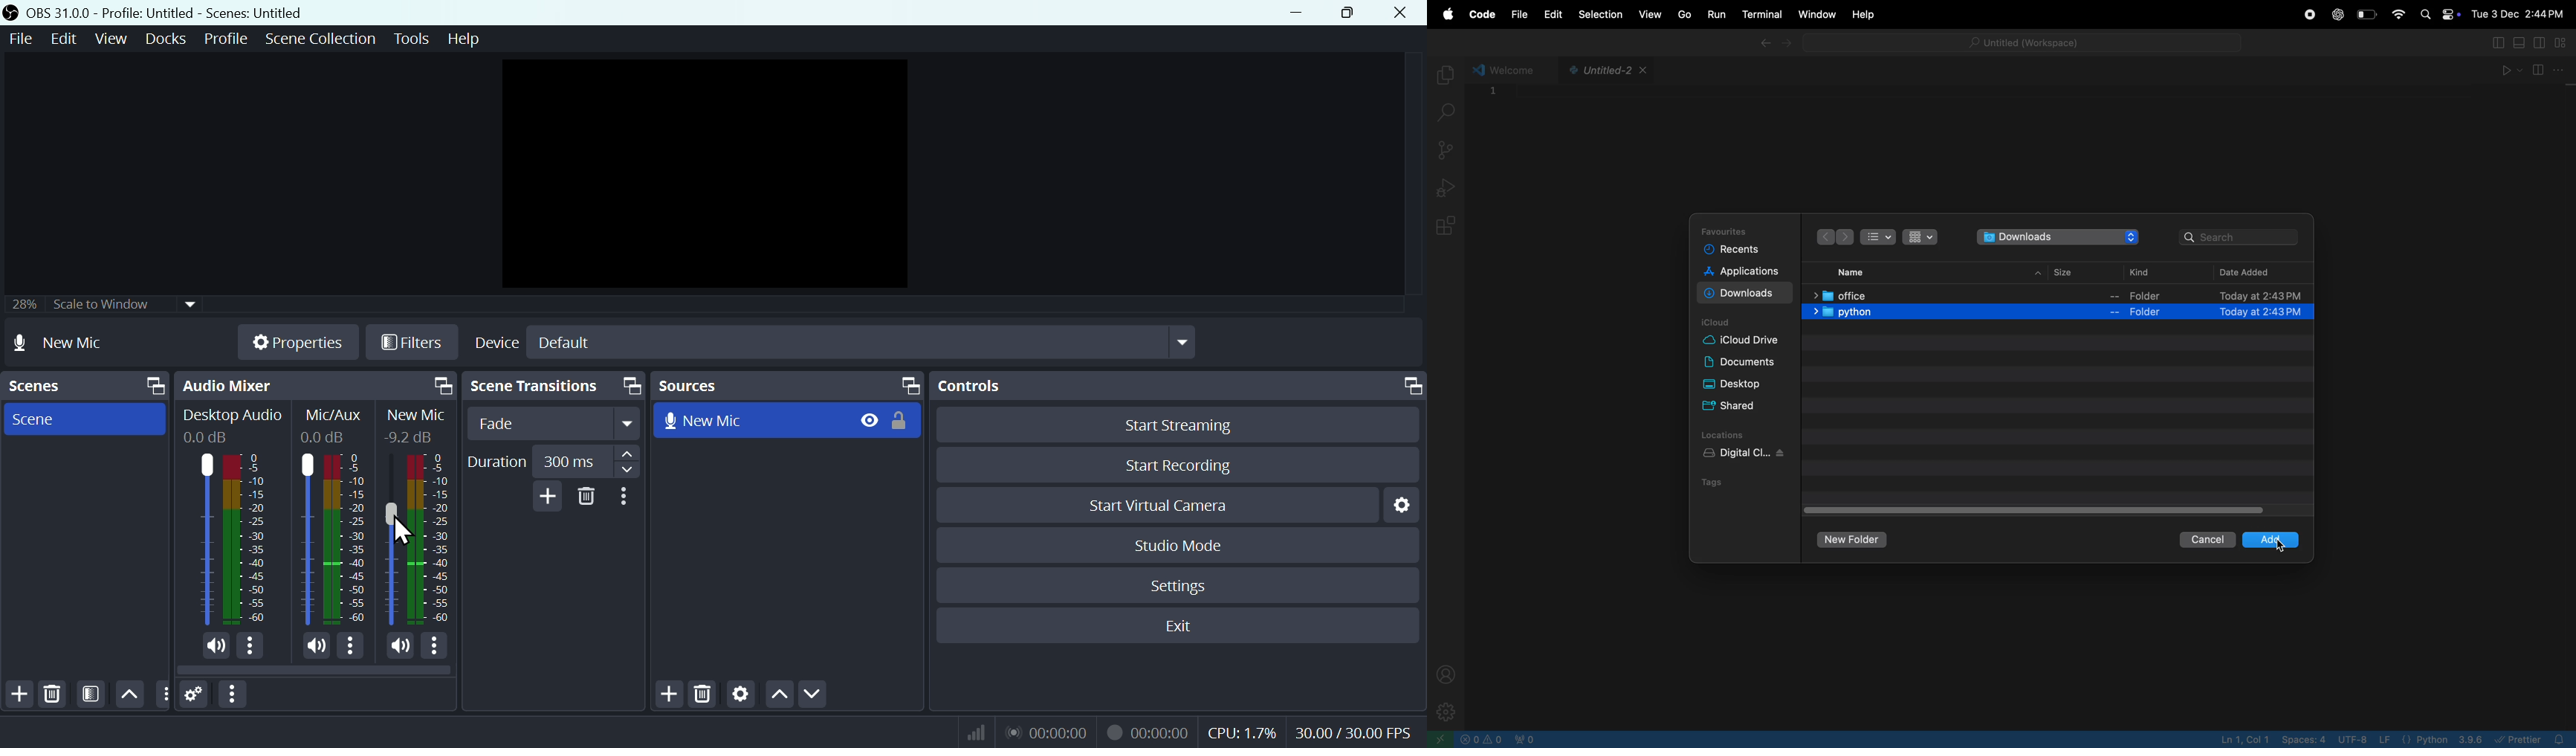 The image size is (2576, 756). Describe the element at coordinates (1351, 13) in the screenshot. I see `Restore` at that location.